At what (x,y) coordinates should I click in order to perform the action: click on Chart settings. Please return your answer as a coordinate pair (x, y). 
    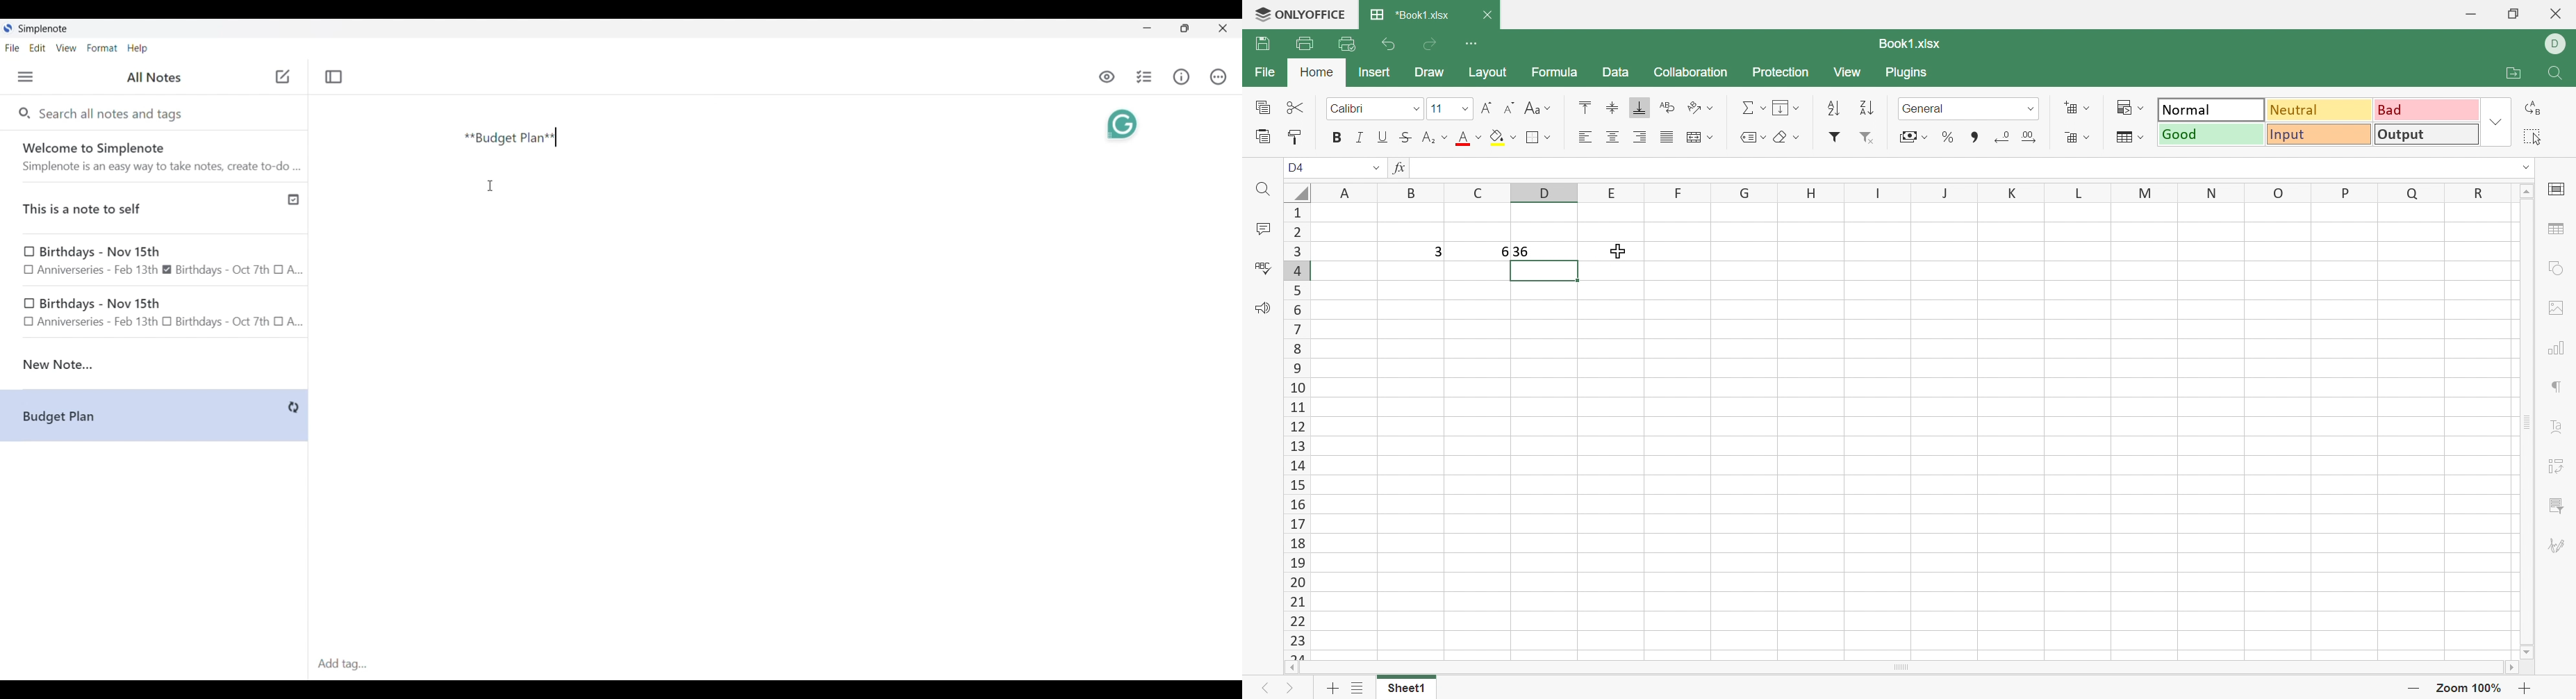
    Looking at the image, I should click on (2559, 350).